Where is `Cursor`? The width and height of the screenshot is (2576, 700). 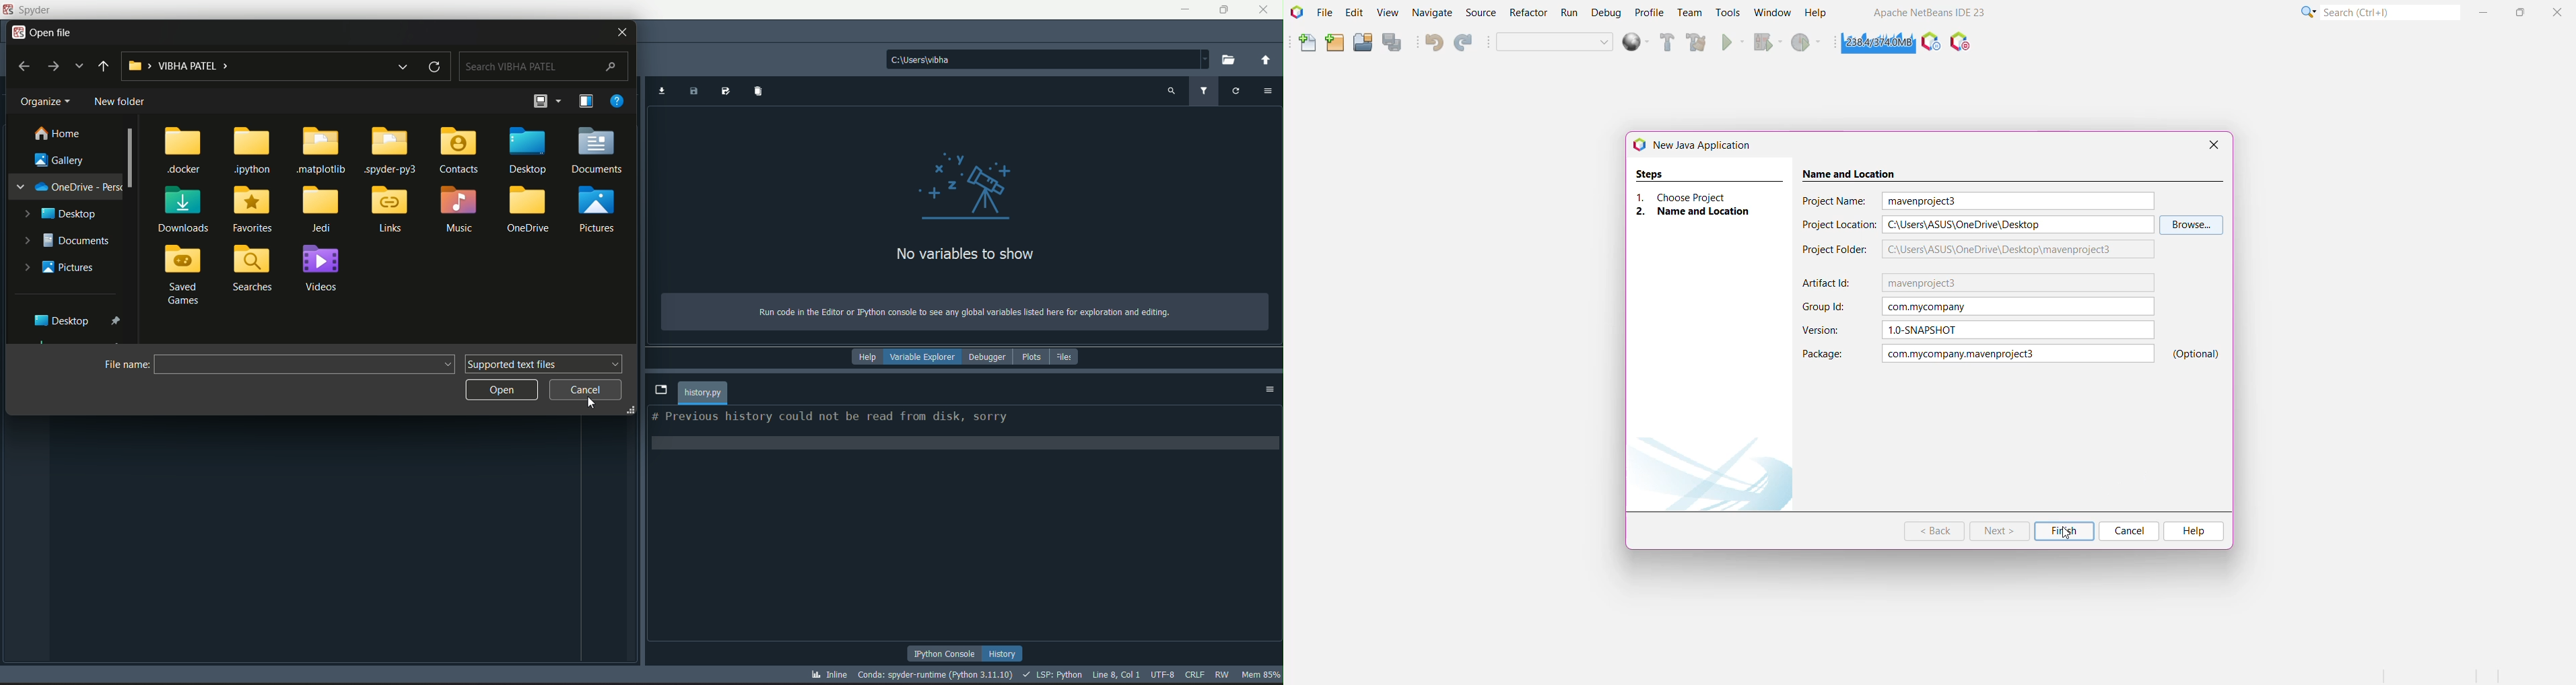 Cursor is located at coordinates (594, 402).